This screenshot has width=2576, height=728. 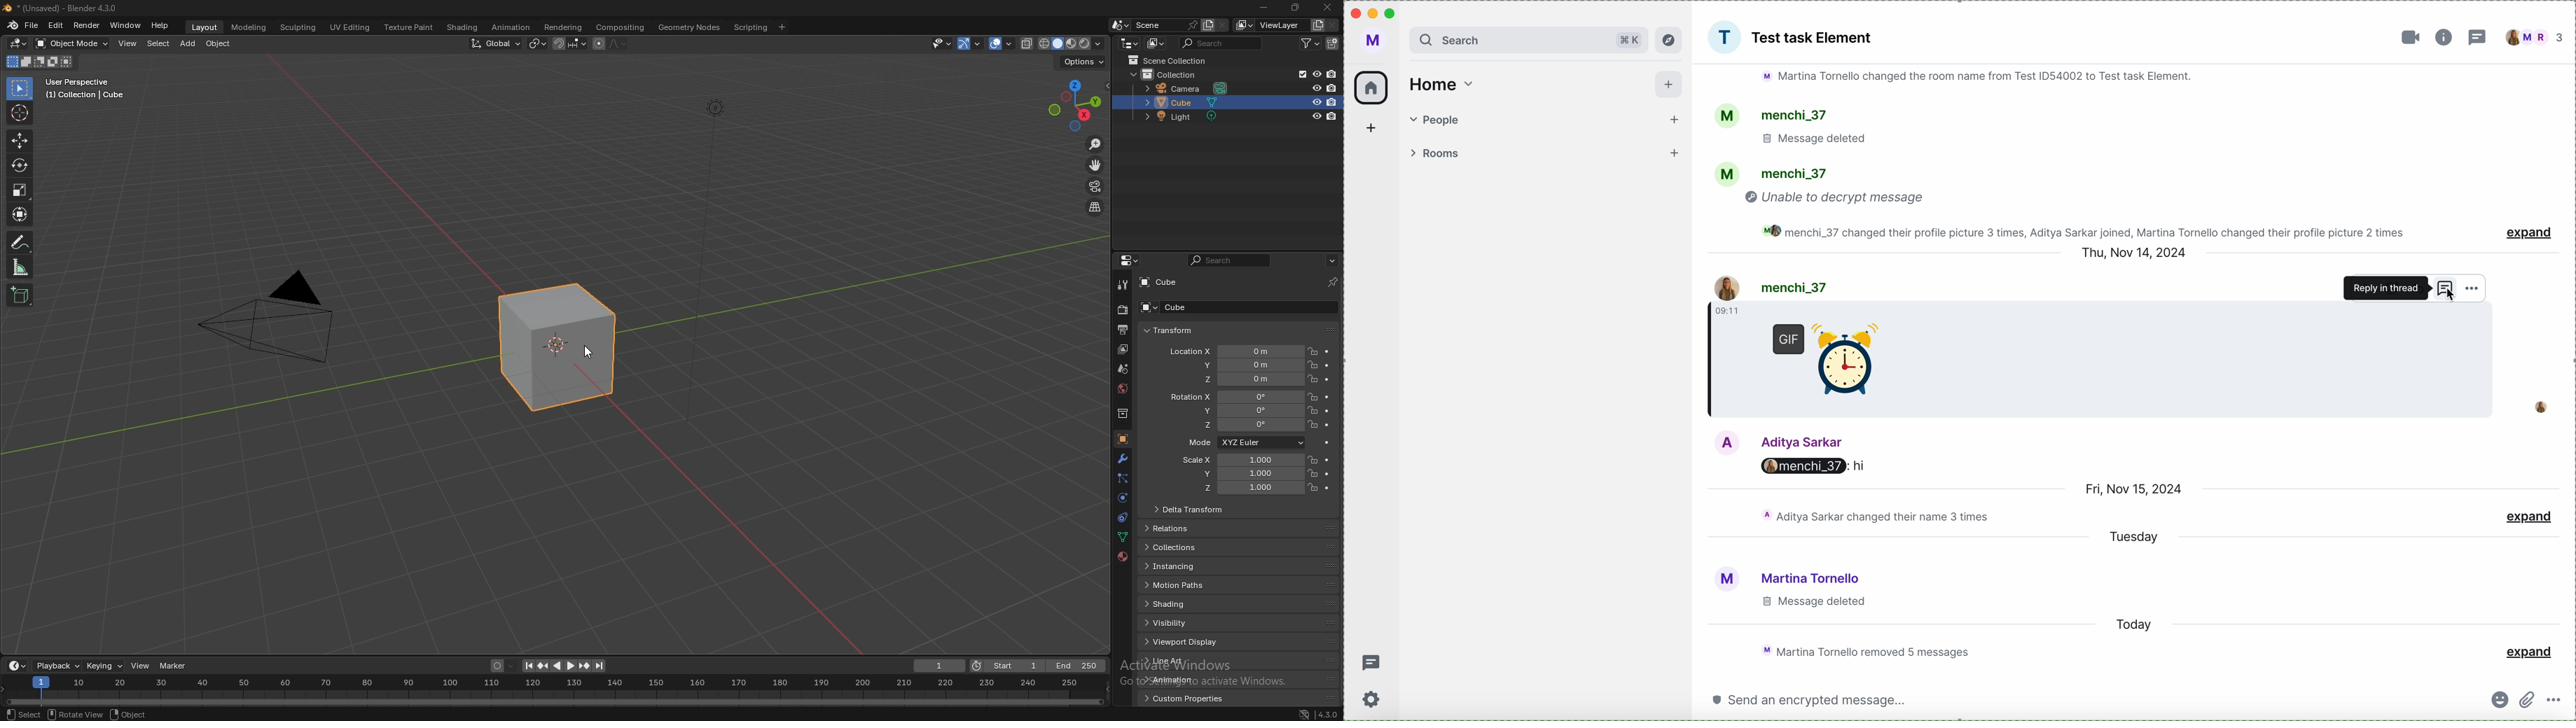 What do you see at coordinates (1546, 154) in the screenshot?
I see `rooms` at bounding box center [1546, 154].